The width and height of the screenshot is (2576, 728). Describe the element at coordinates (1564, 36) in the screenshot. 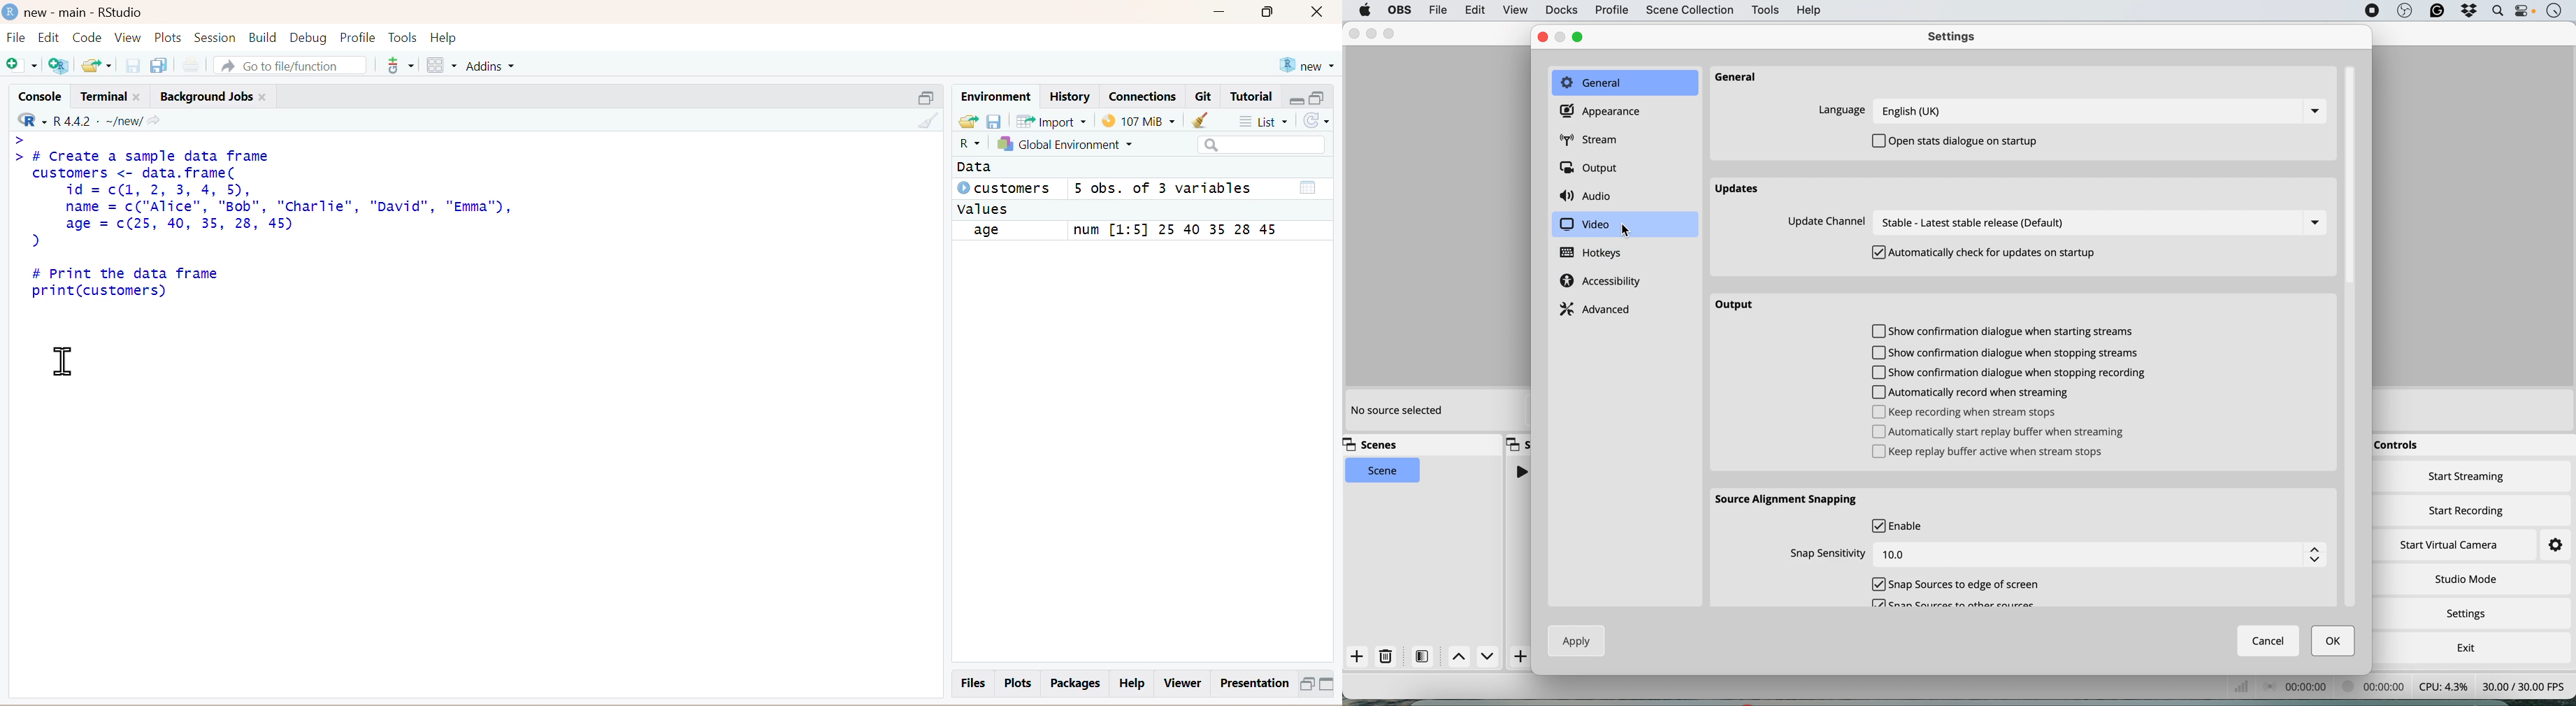

I see `minimize` at that location.